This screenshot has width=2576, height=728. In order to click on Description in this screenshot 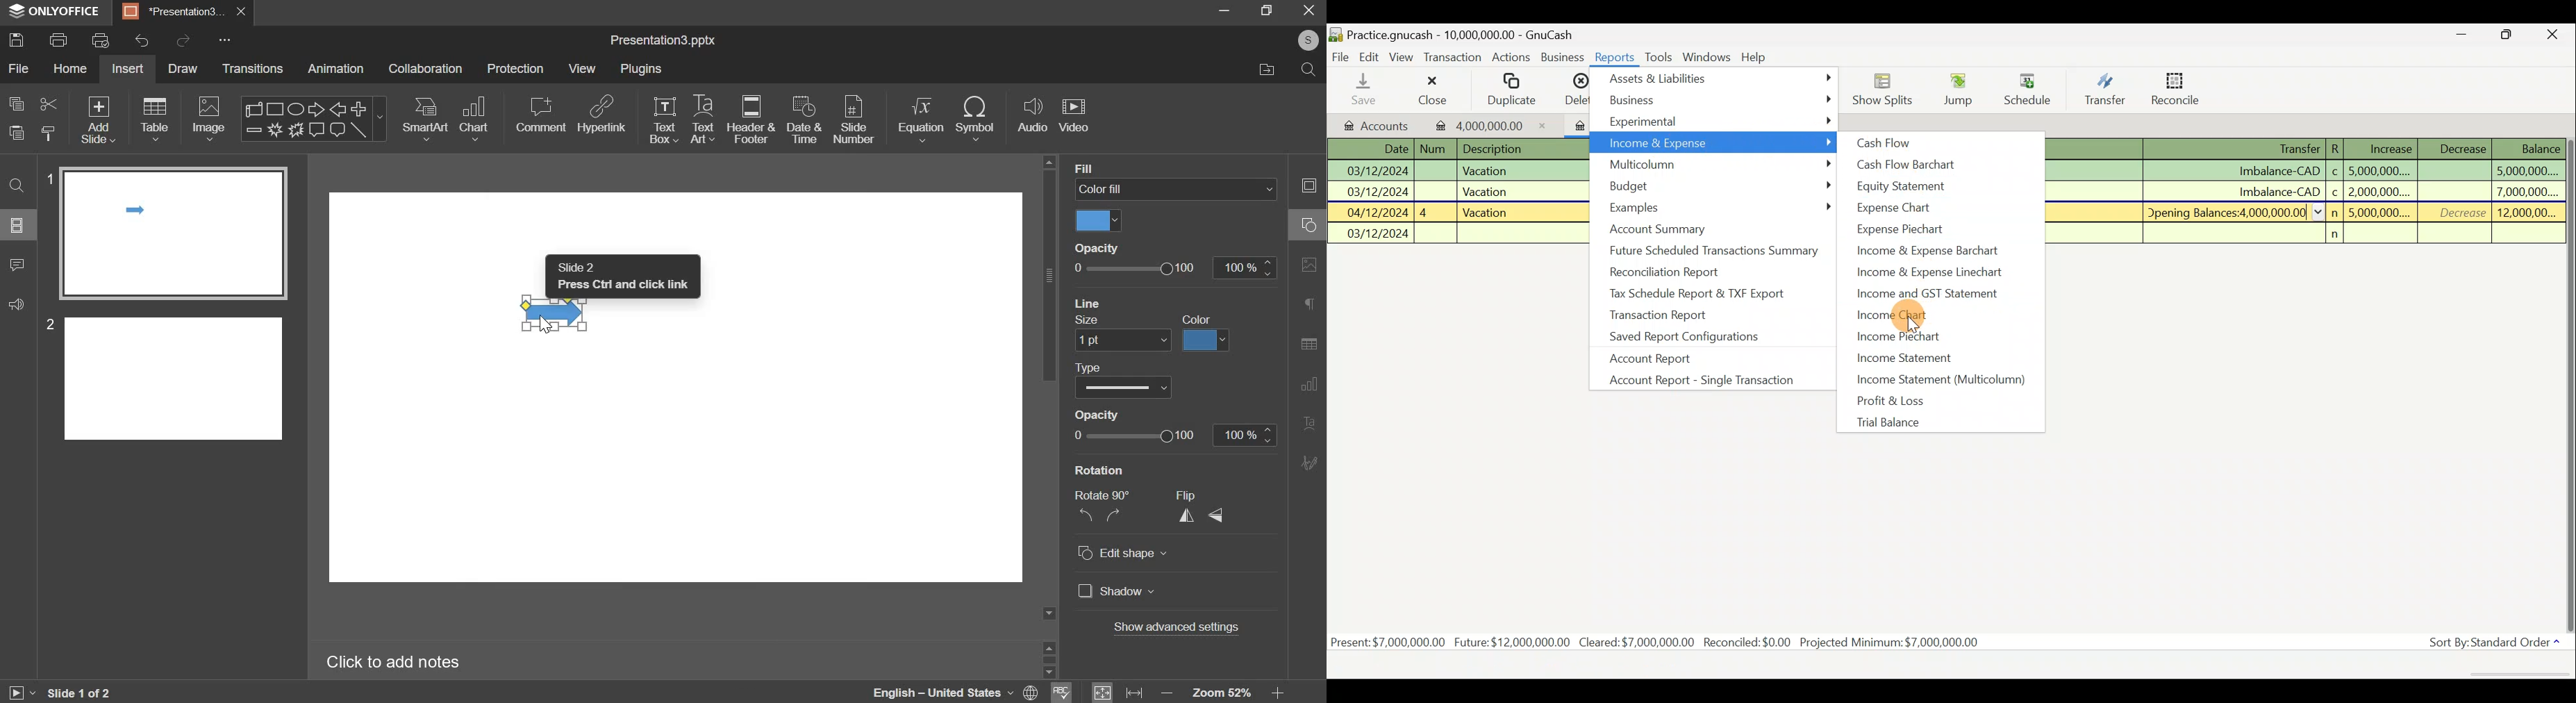, I will do `click(1493, 150)`.